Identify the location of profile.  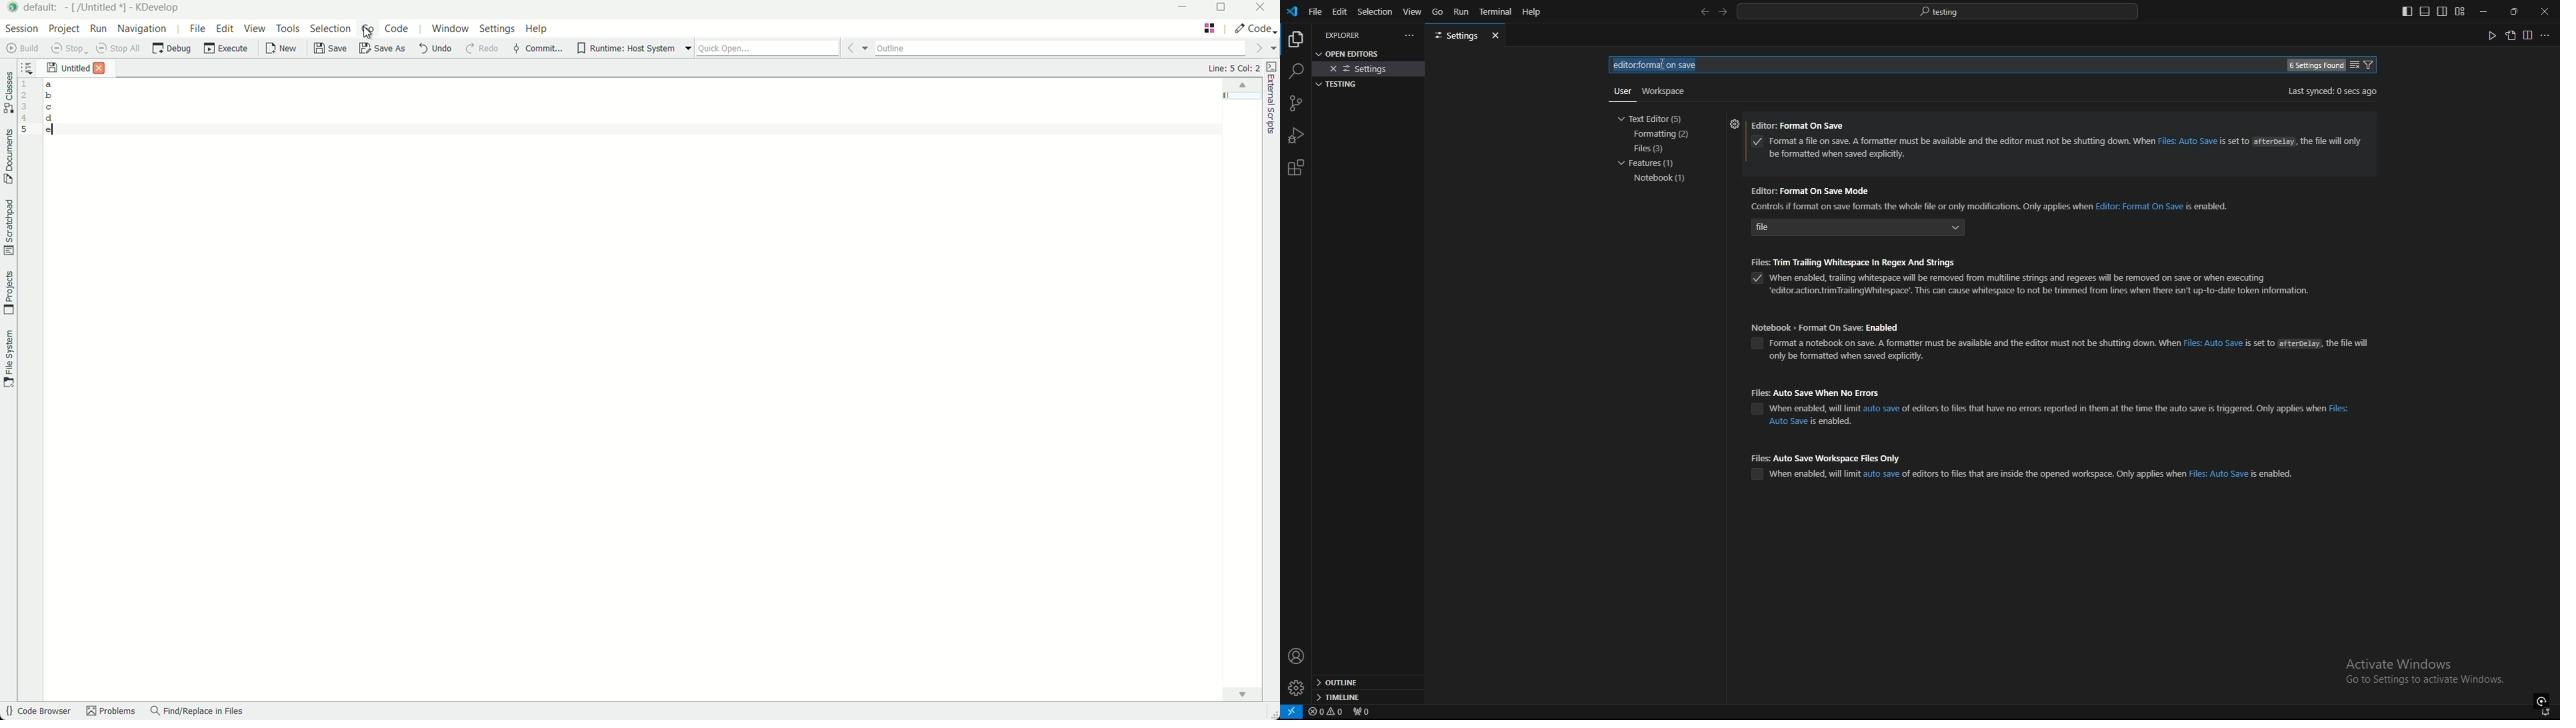
(1296, 656).